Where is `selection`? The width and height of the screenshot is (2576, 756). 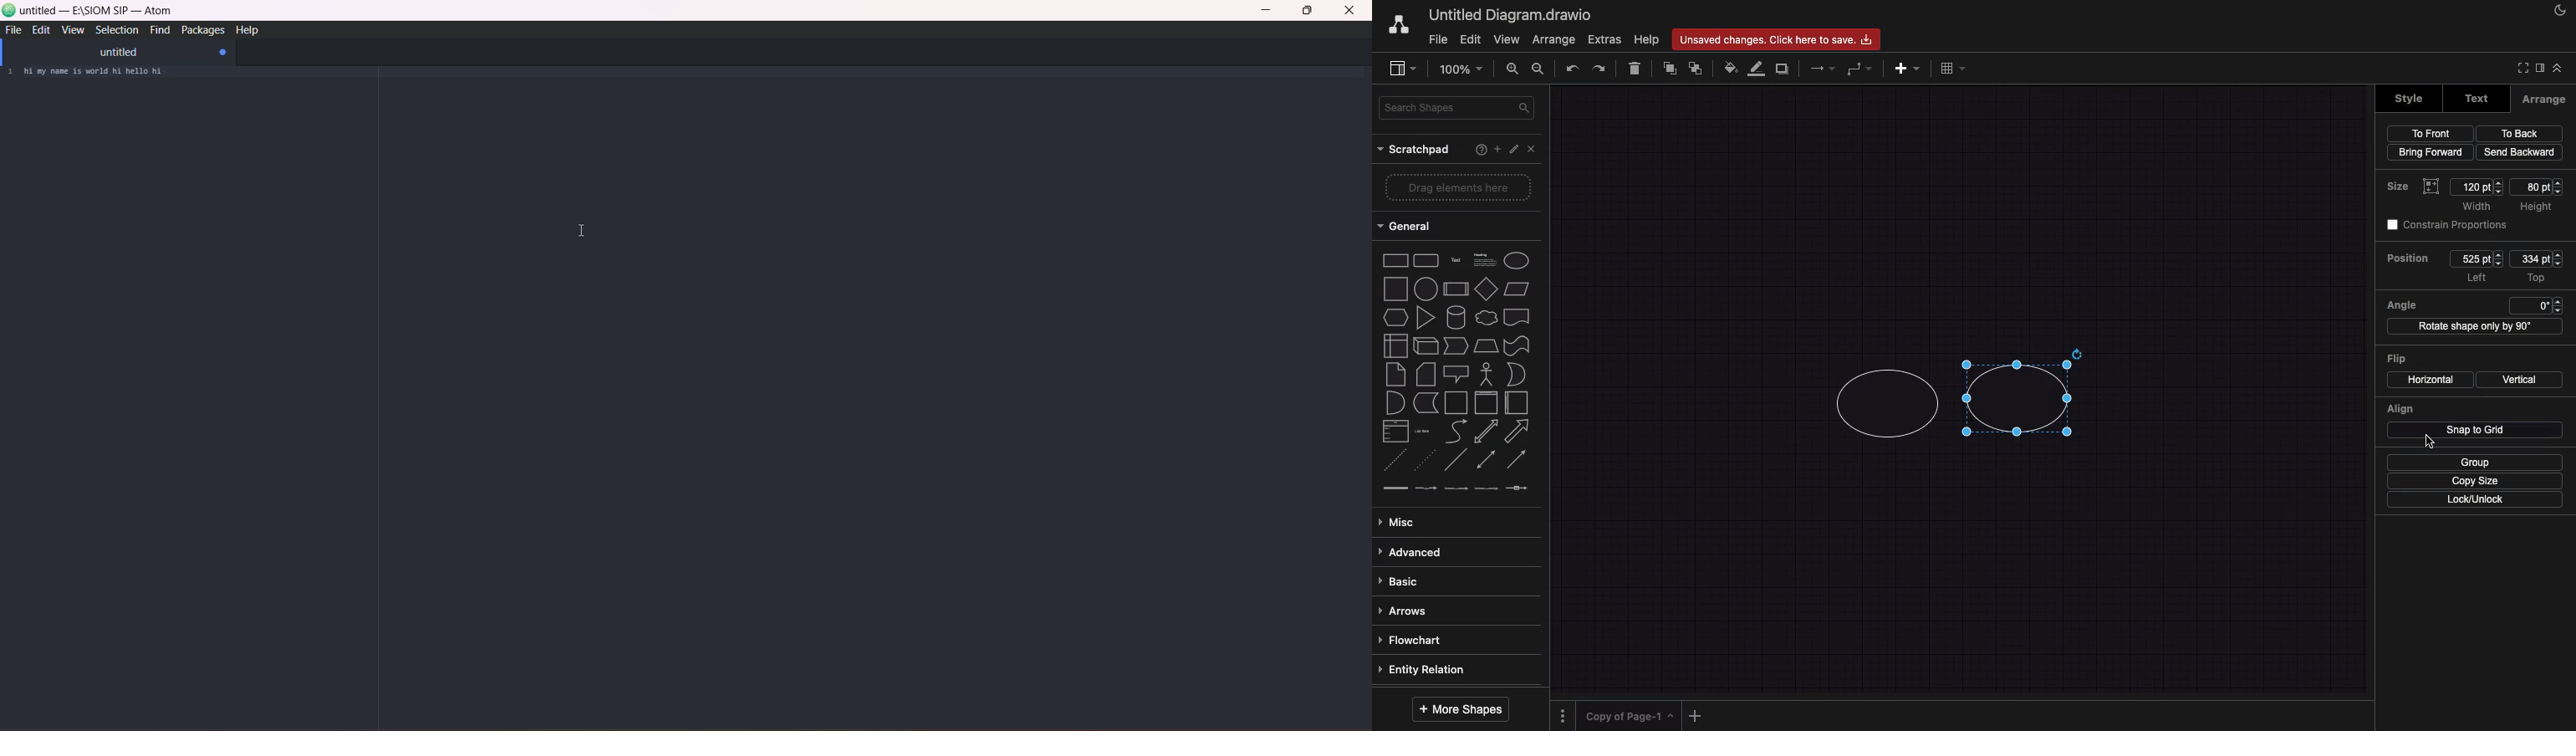
selection is located at coordinates (115, 30).